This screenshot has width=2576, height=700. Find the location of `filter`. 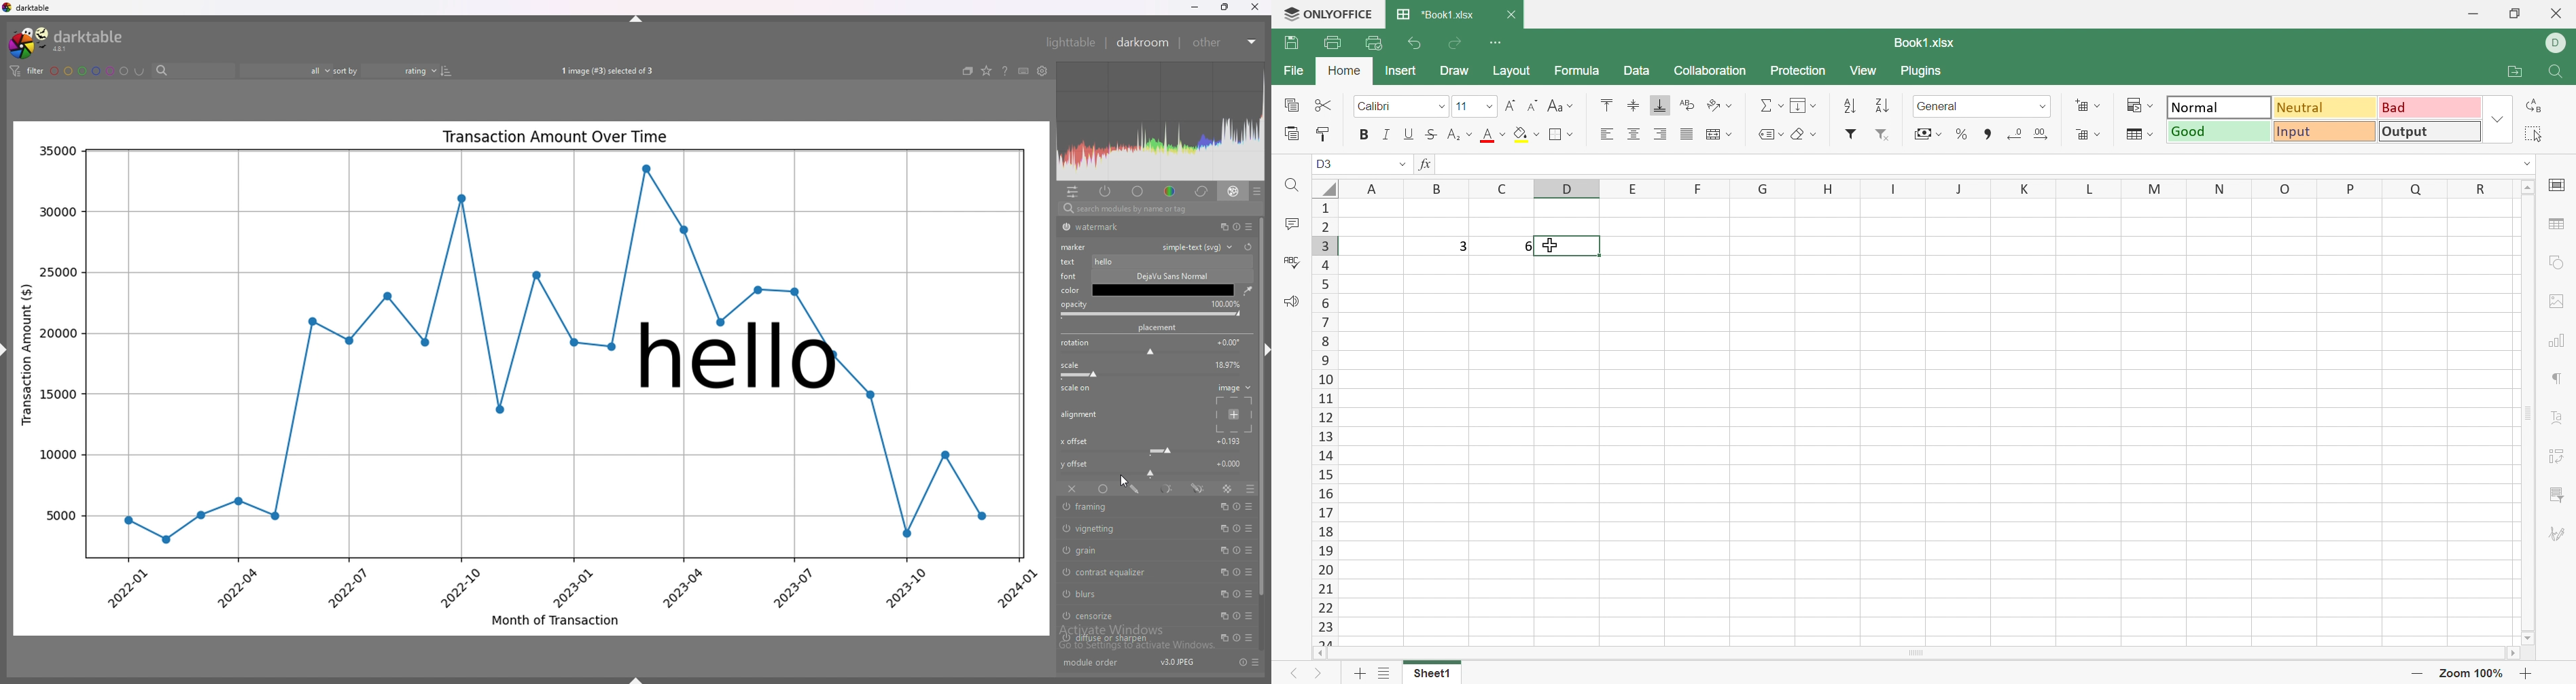

filter is located at coordinates (28, 72).